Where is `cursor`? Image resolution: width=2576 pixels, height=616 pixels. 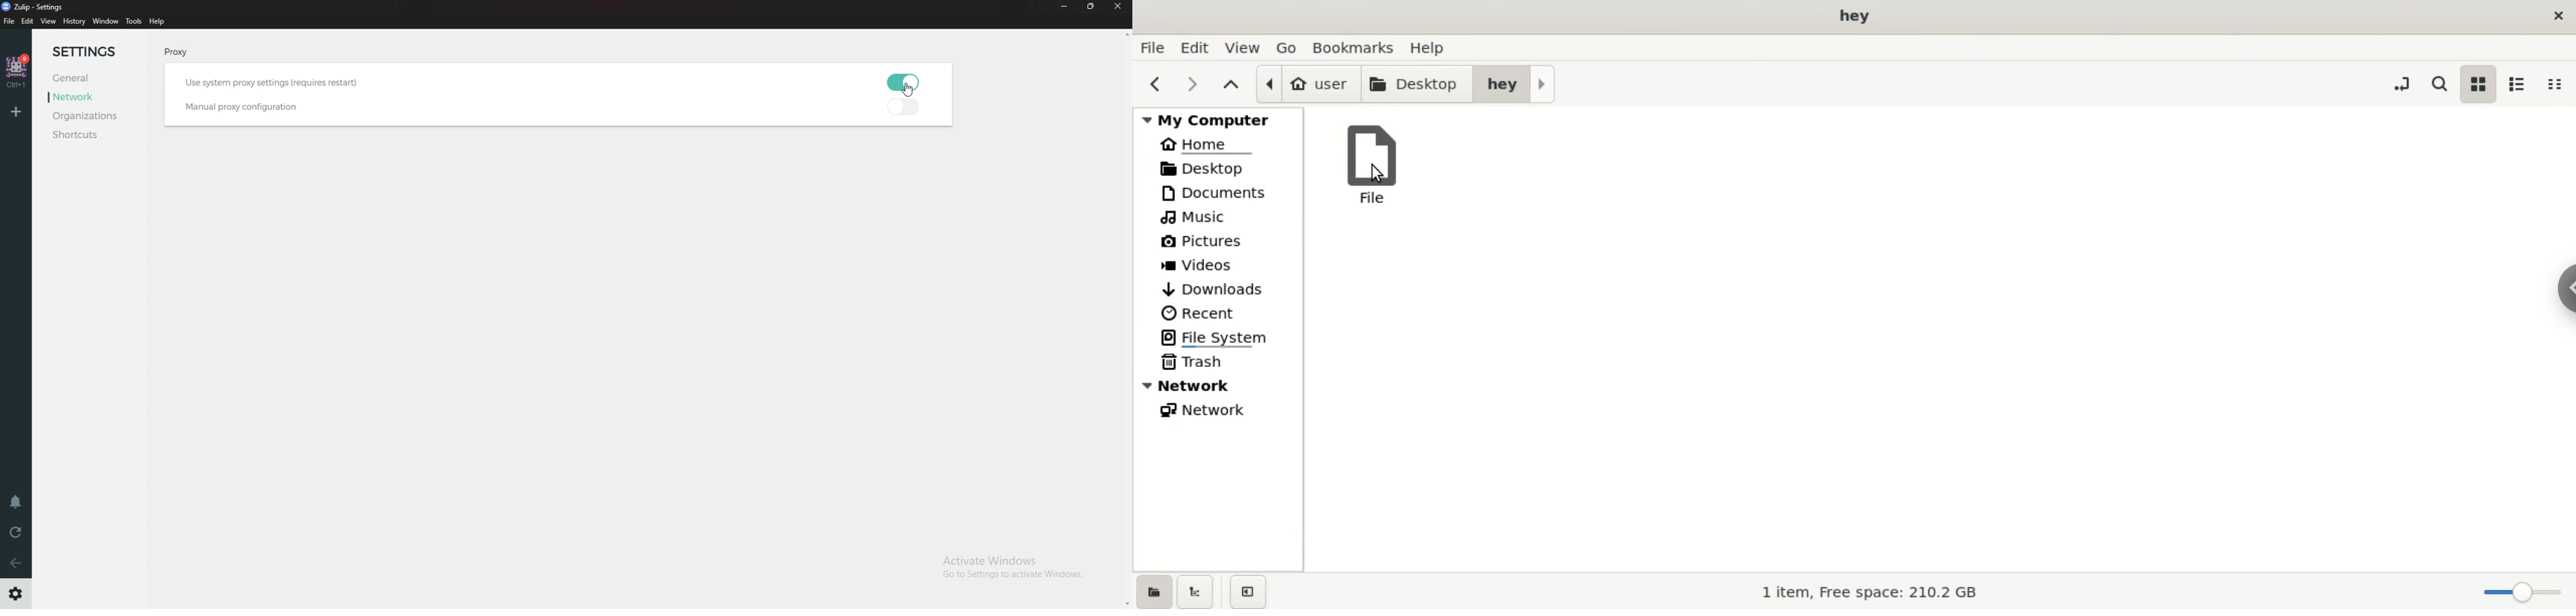
cursor is located at coordinates (1380, 174).